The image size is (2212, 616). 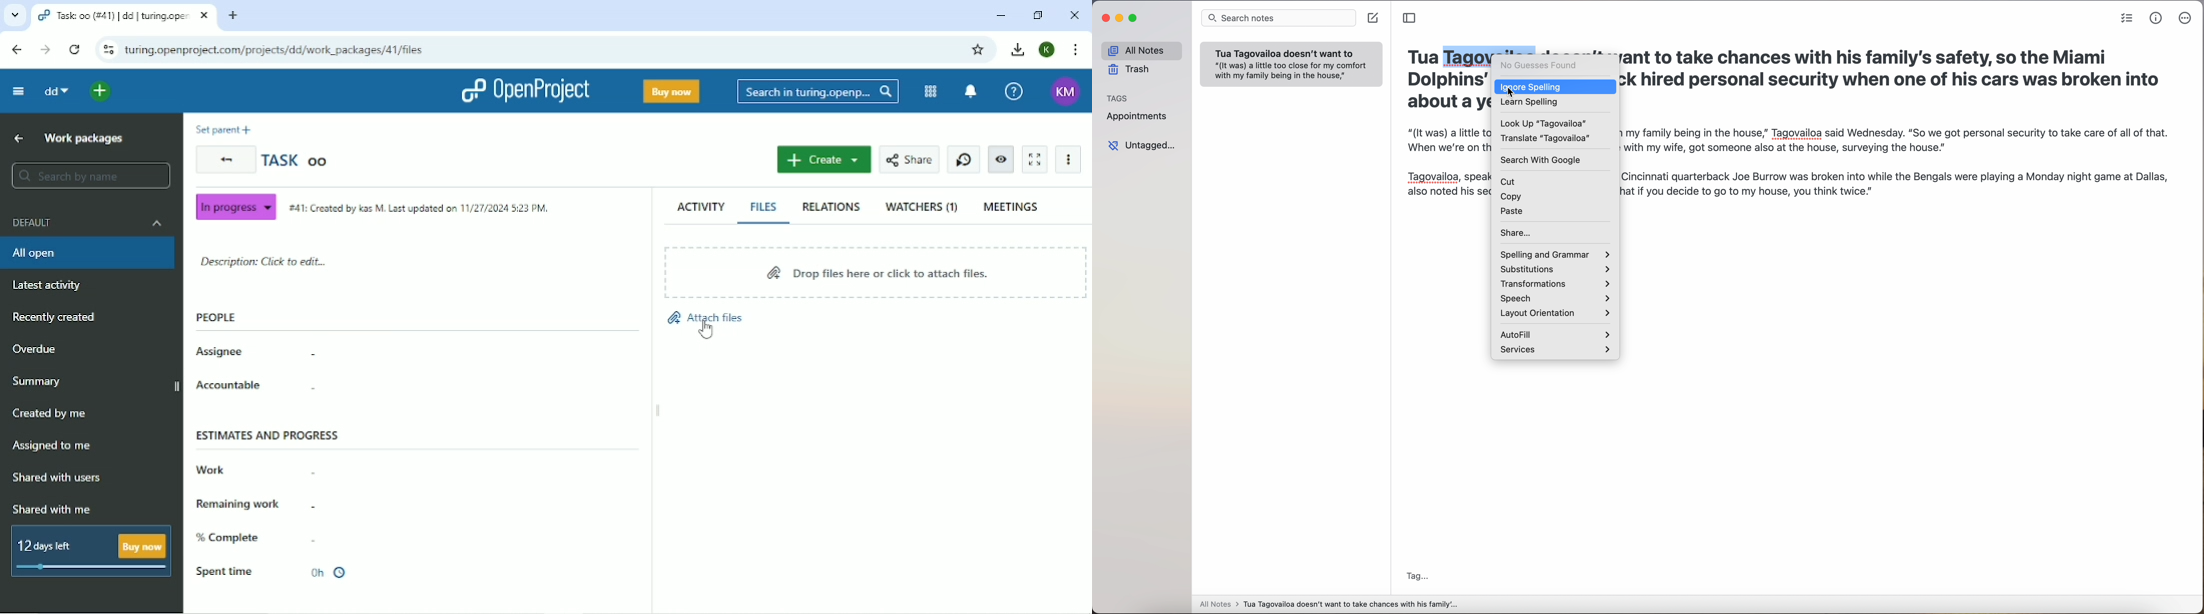 What do you see at coordinates (222, 352) in the screenshot?
I see `Assignee` at bounding box center [222, 352].